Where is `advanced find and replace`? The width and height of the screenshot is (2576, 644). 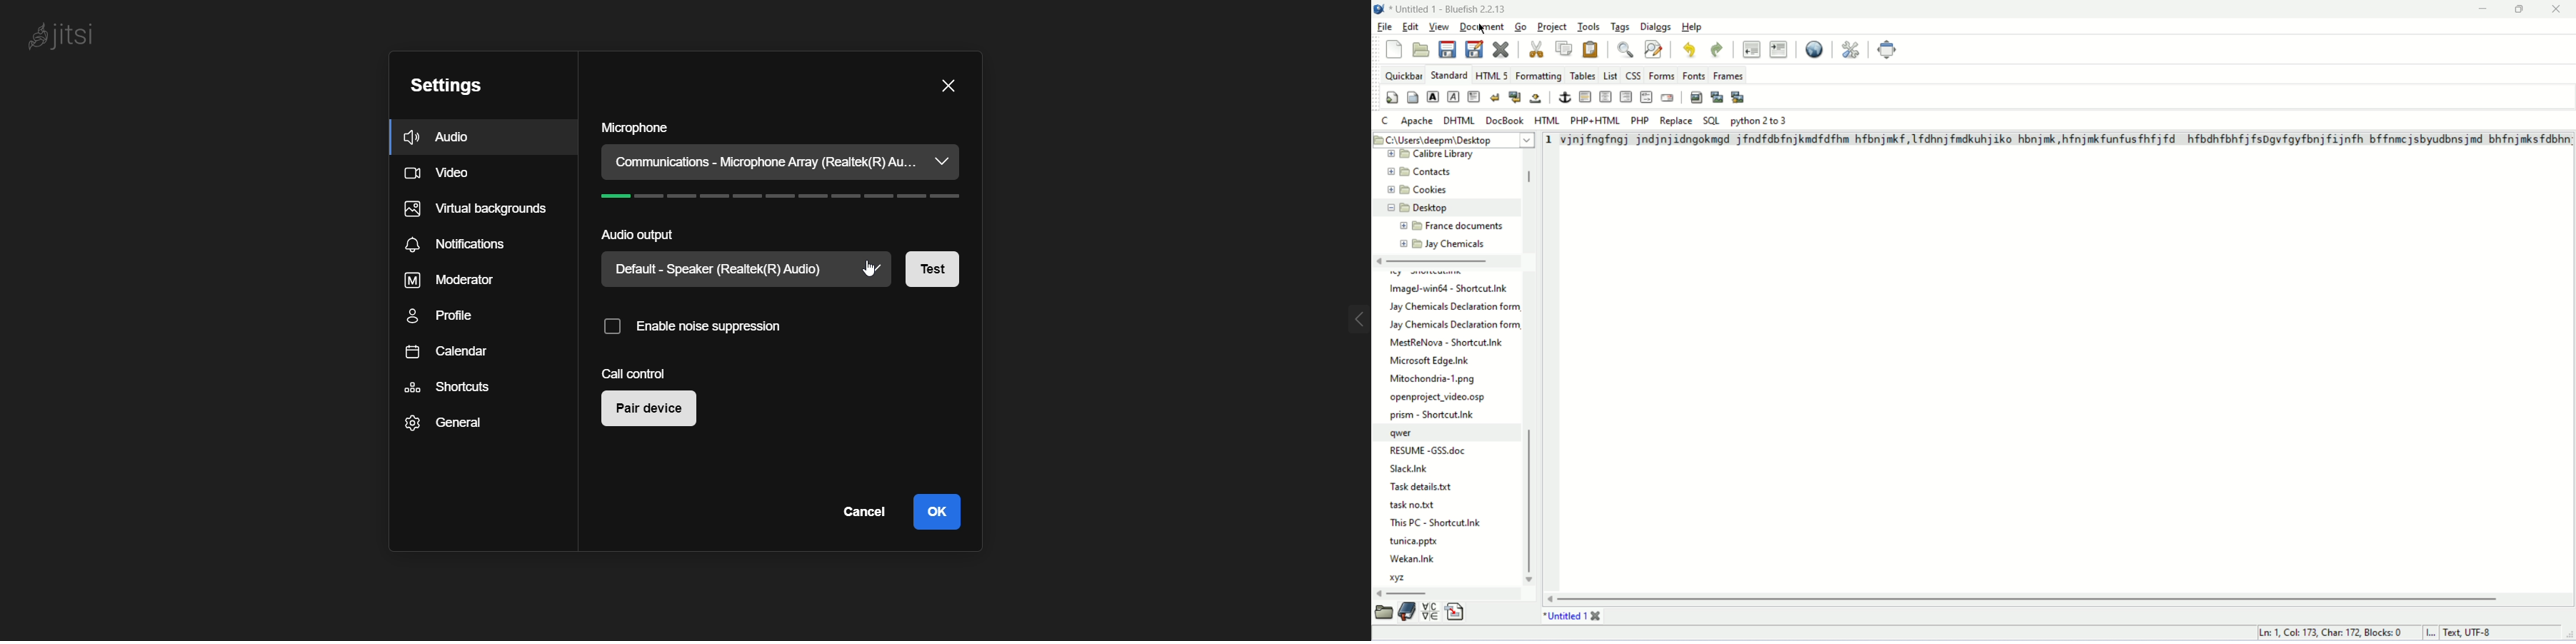 advanced find and replace is located at coordinates (1655, 48).